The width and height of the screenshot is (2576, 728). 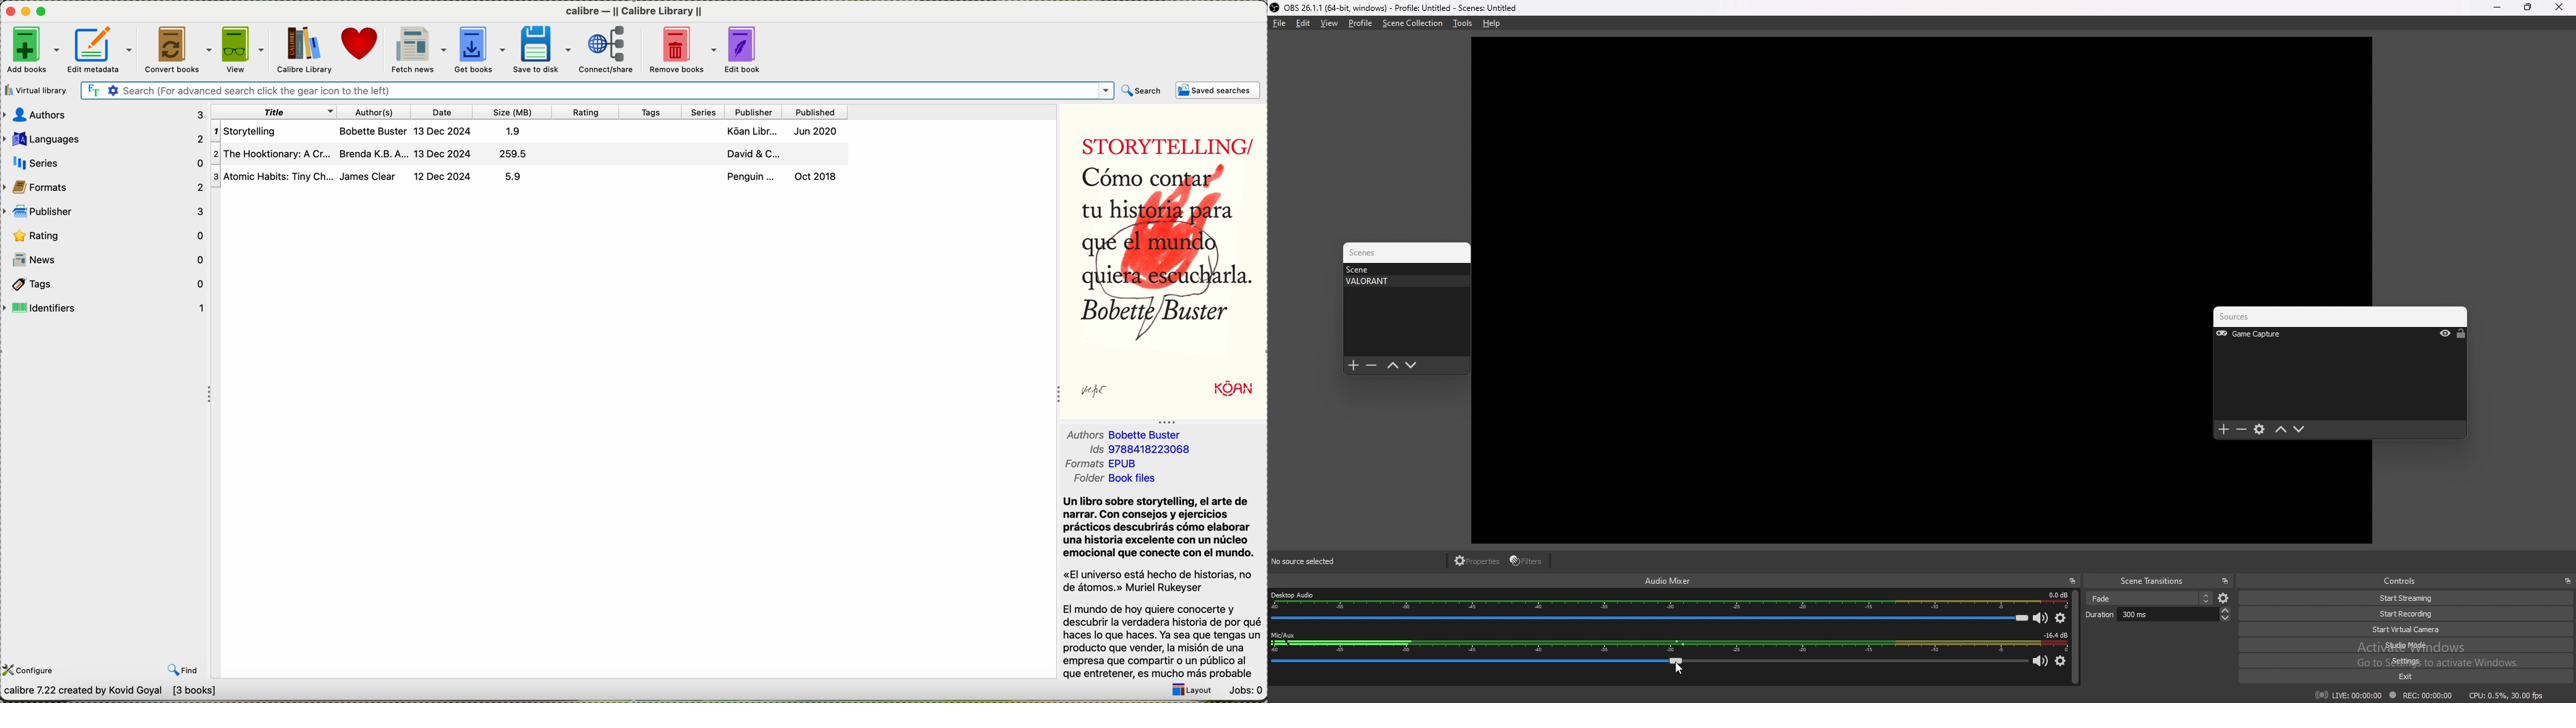 I want to click on file, so click(x=1280, y=23).